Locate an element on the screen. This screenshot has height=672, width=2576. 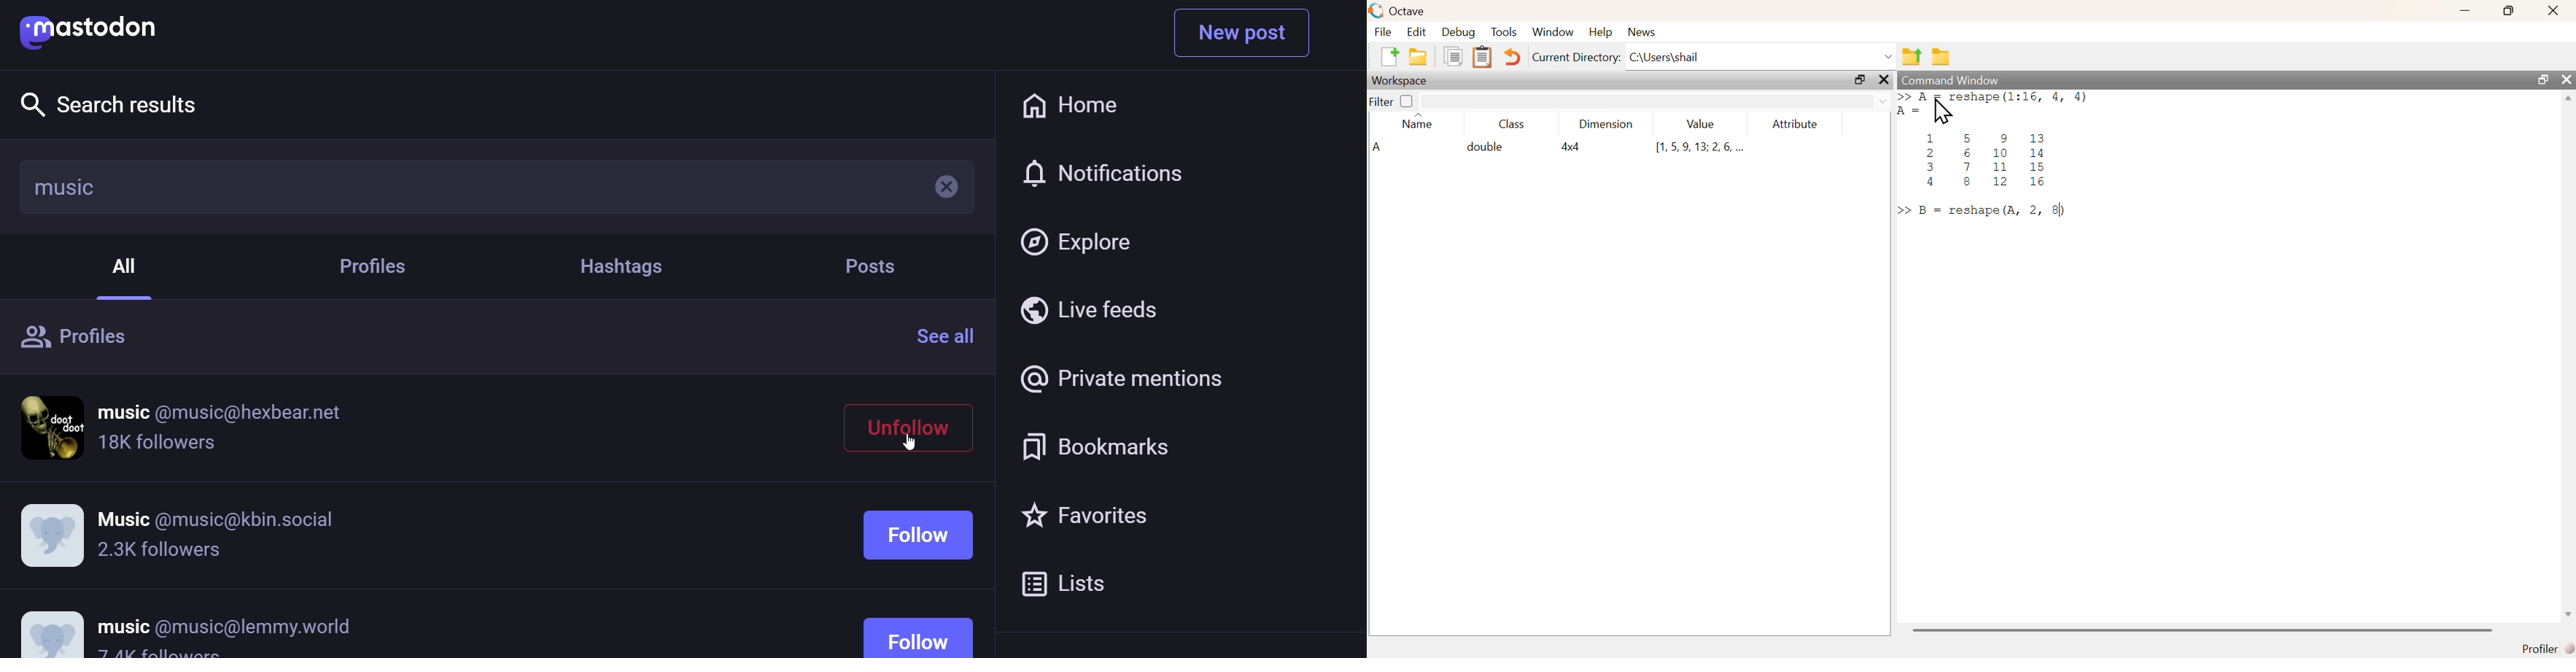
live feed is located at coordinates (1091, 309).